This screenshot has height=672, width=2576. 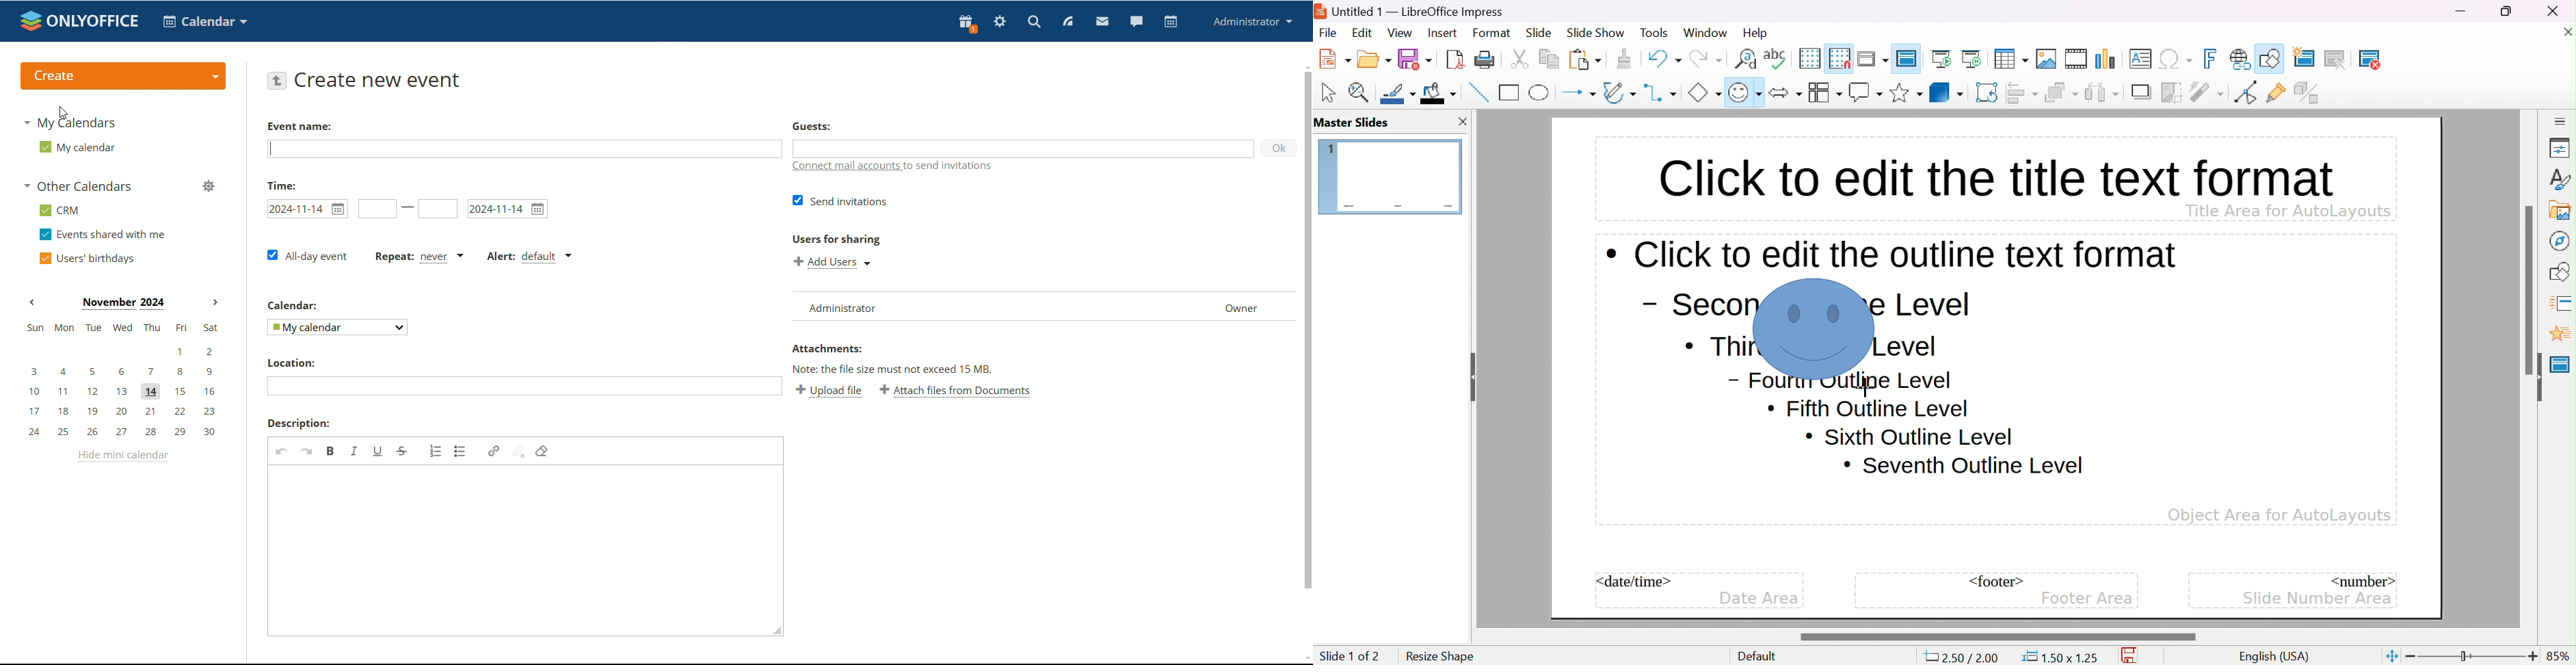 What do you see at coordinates (1453, 59) in the screenshot?
I see `export as pdf` at bounding box center [1453, 59].